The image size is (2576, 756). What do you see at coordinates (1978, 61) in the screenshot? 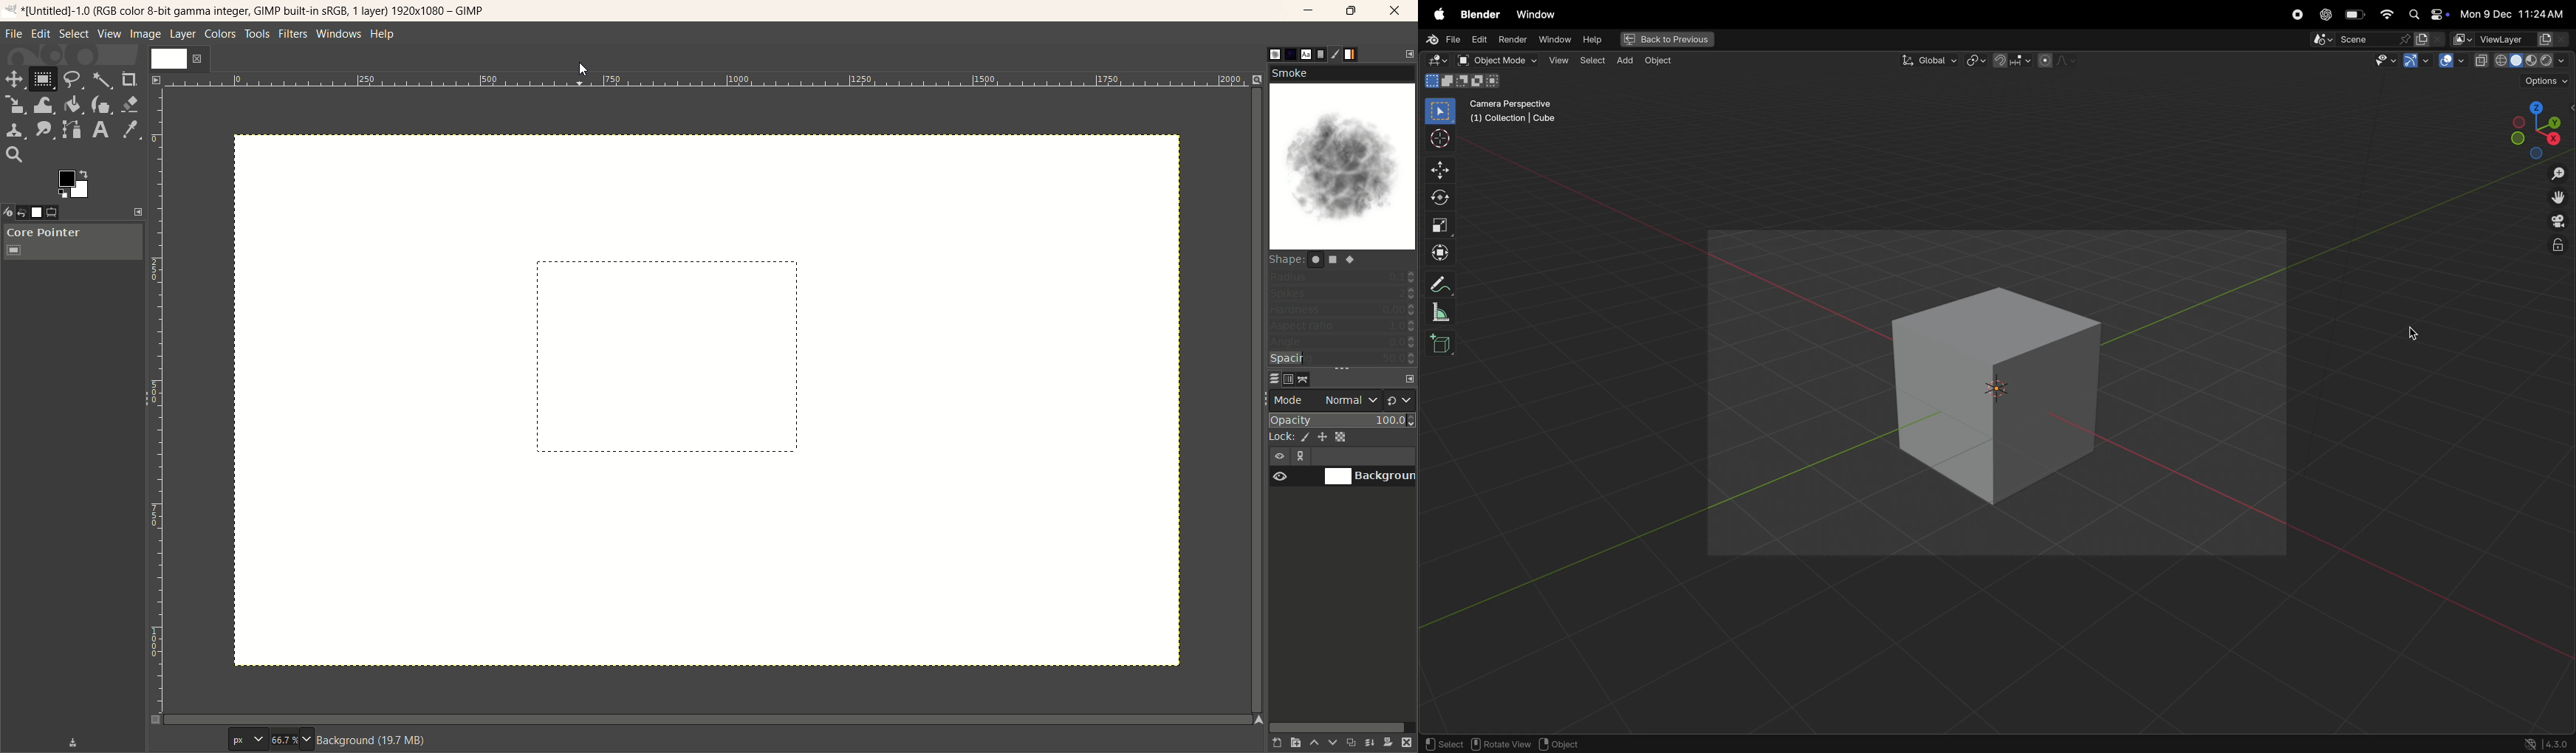
I see `tranform pviot` at bounding box center [1978, 61].